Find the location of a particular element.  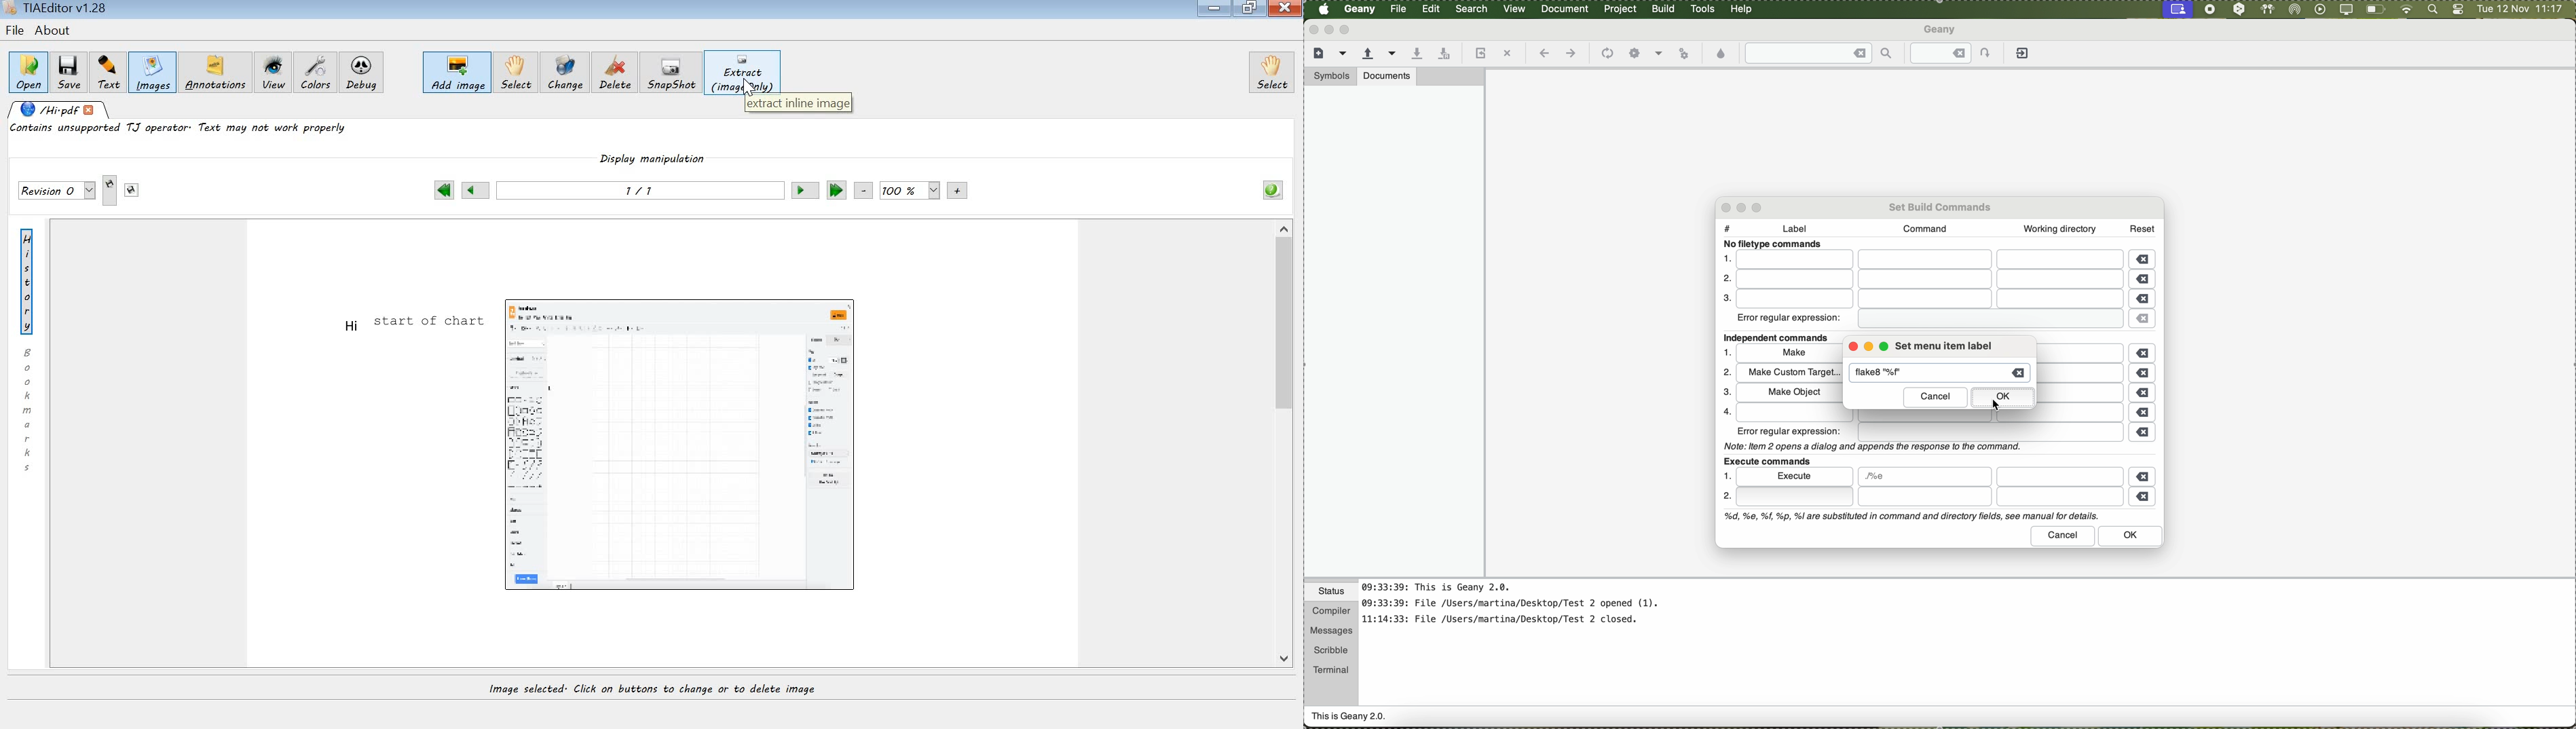

2 is located at coordinates (1725, 372).